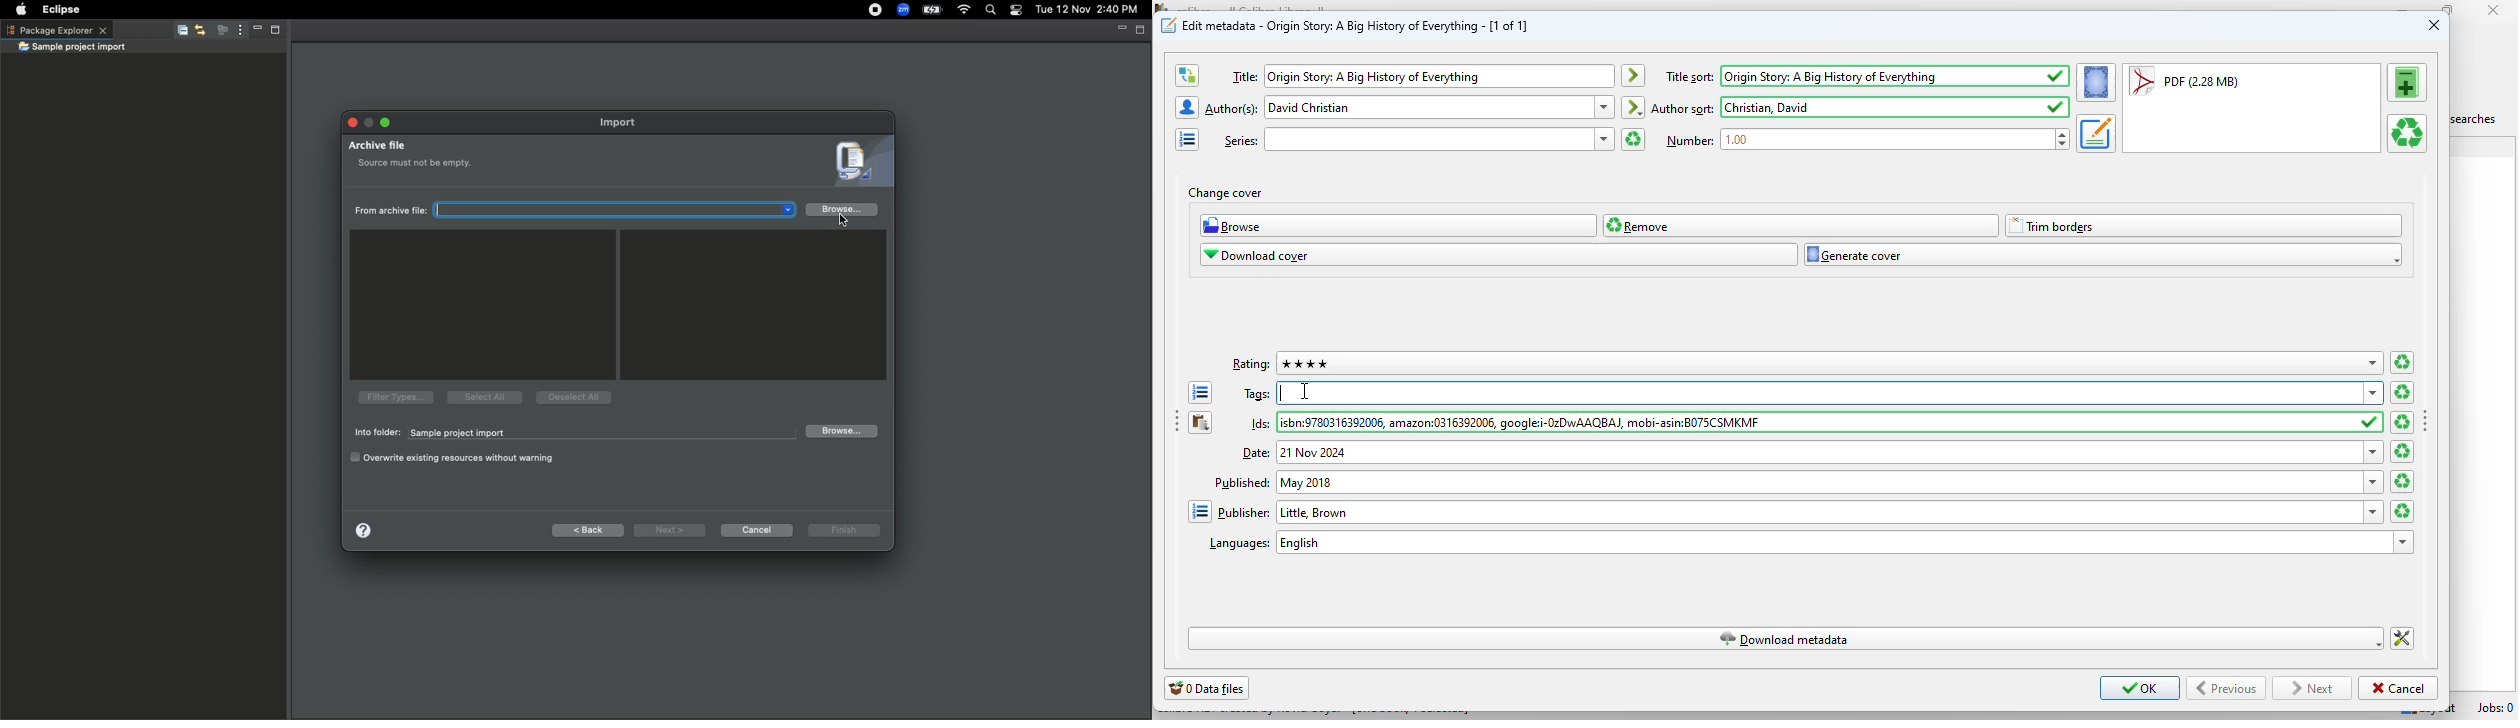 The height and width of the screenshot is (728, 2520). I want to click on Author(s): David Christian, so click(1429, 108).